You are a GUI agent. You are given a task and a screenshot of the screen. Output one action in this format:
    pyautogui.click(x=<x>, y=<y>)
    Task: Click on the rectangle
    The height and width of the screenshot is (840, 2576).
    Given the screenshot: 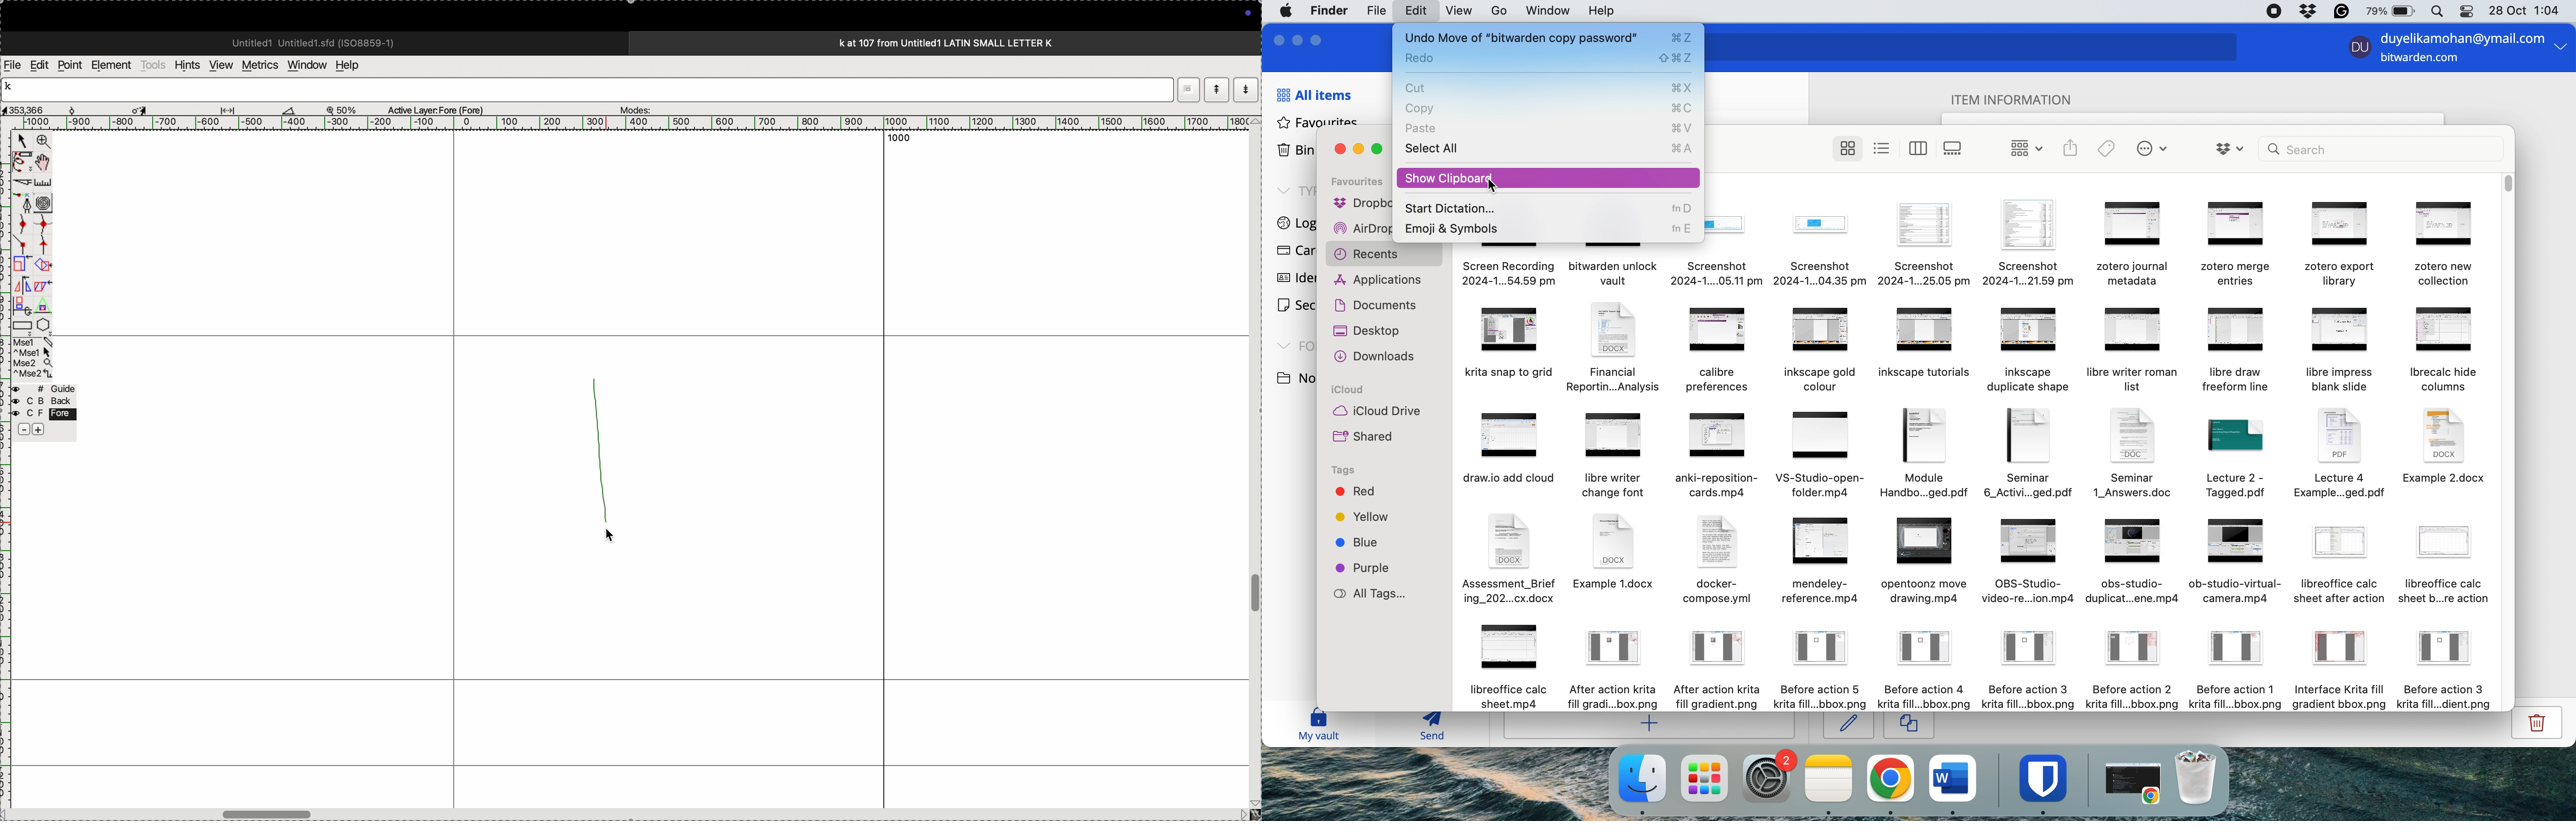 What is the action you would take?
    pyautogui.click(x=19, y=323)
    